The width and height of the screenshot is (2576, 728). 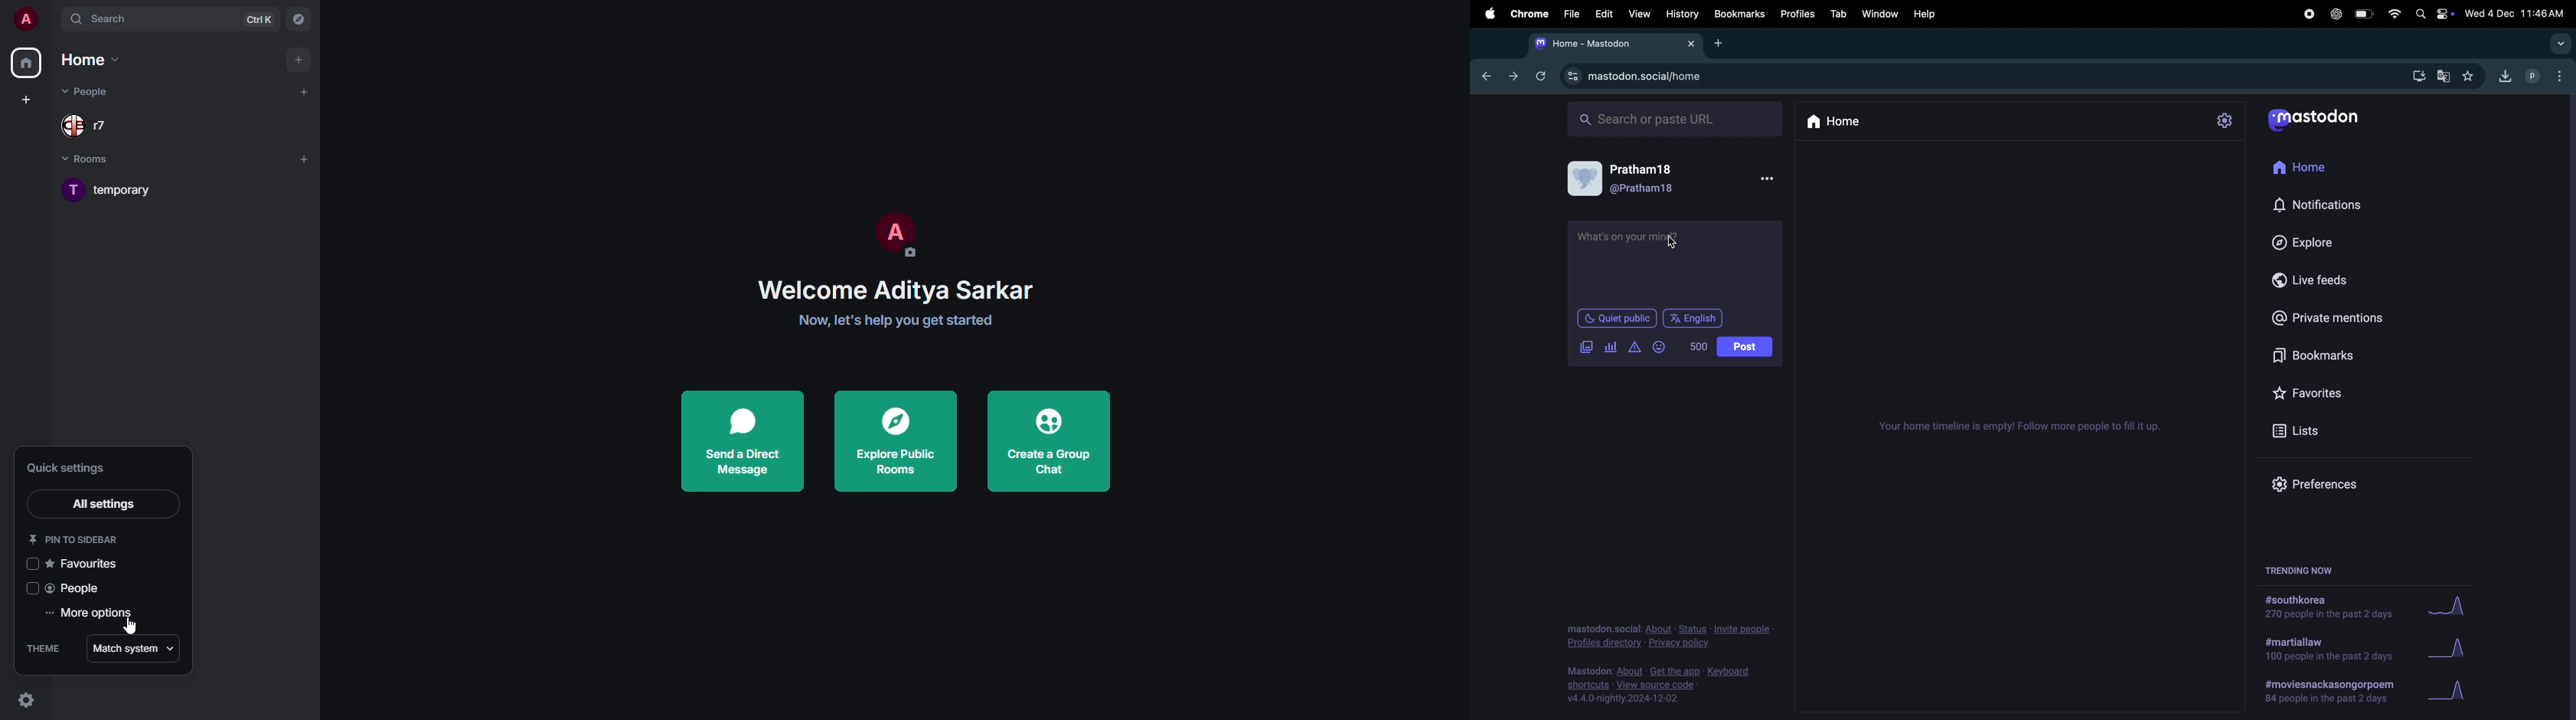 I want to click on preferences, so click(x=2313, y=486).